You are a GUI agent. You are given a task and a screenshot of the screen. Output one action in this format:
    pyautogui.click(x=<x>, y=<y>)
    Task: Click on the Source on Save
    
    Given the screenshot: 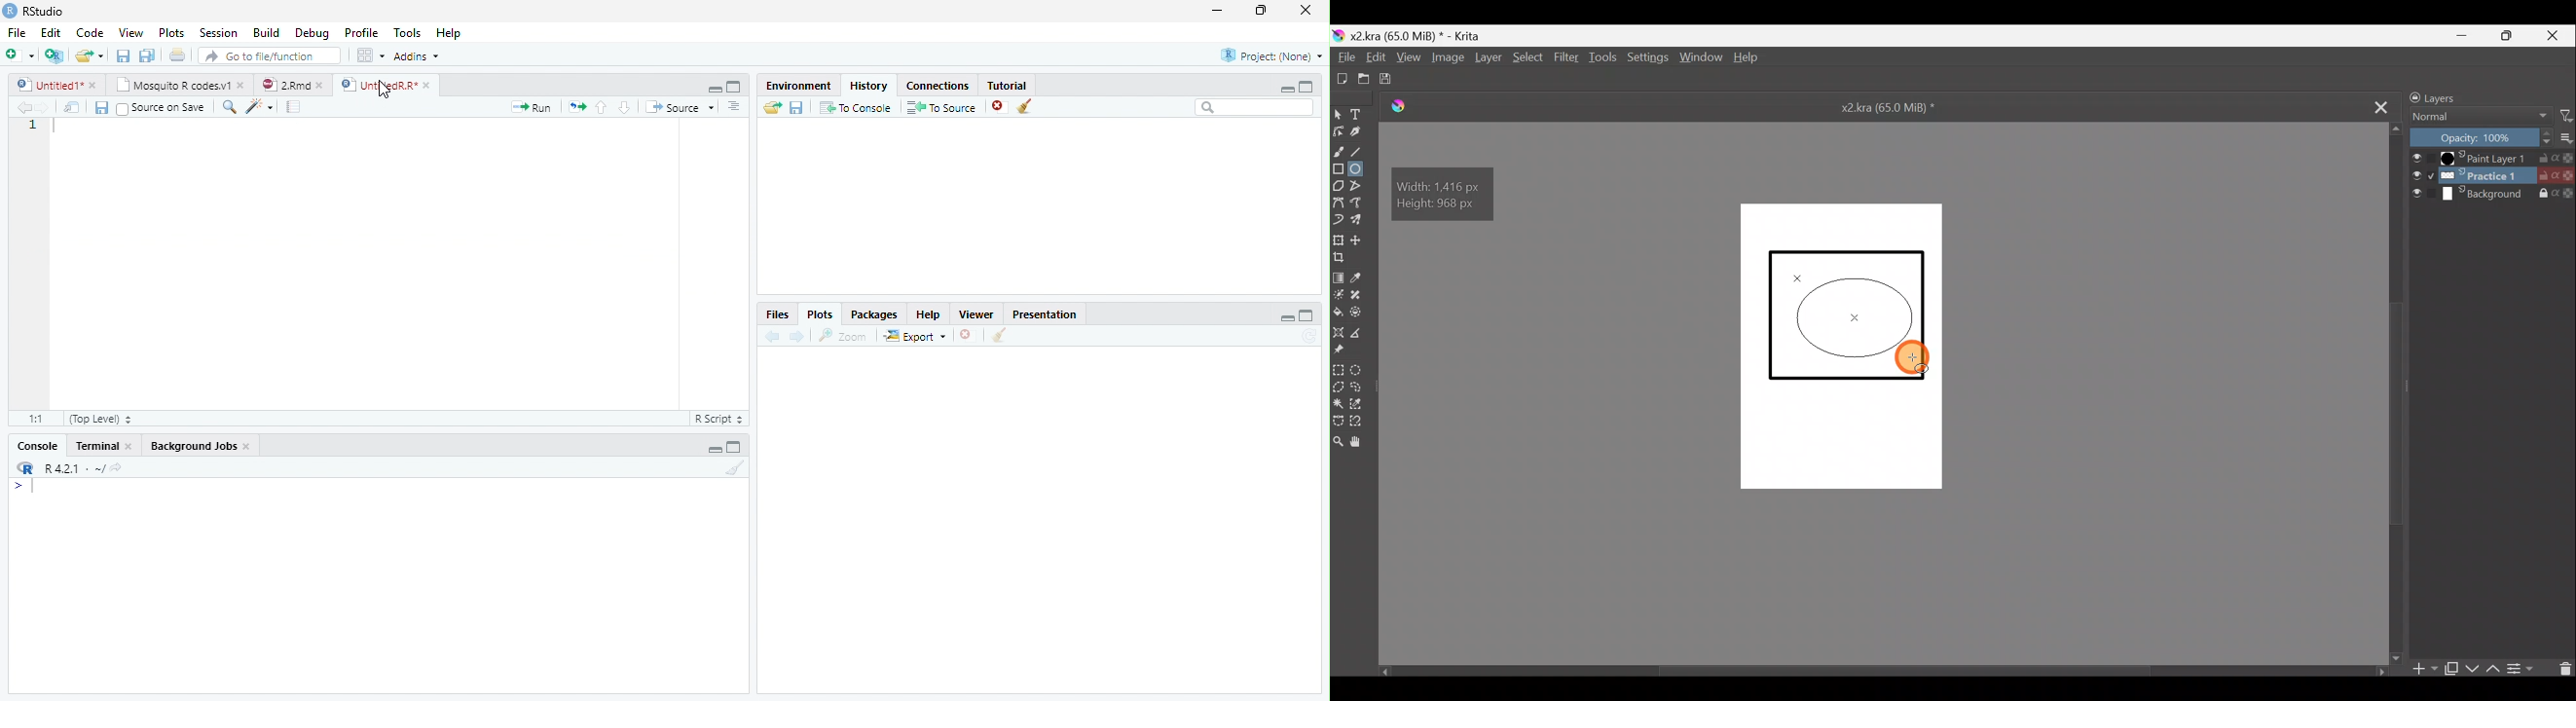 What is the action you would take?
    pyautogui.click(x=163, y=107)
    